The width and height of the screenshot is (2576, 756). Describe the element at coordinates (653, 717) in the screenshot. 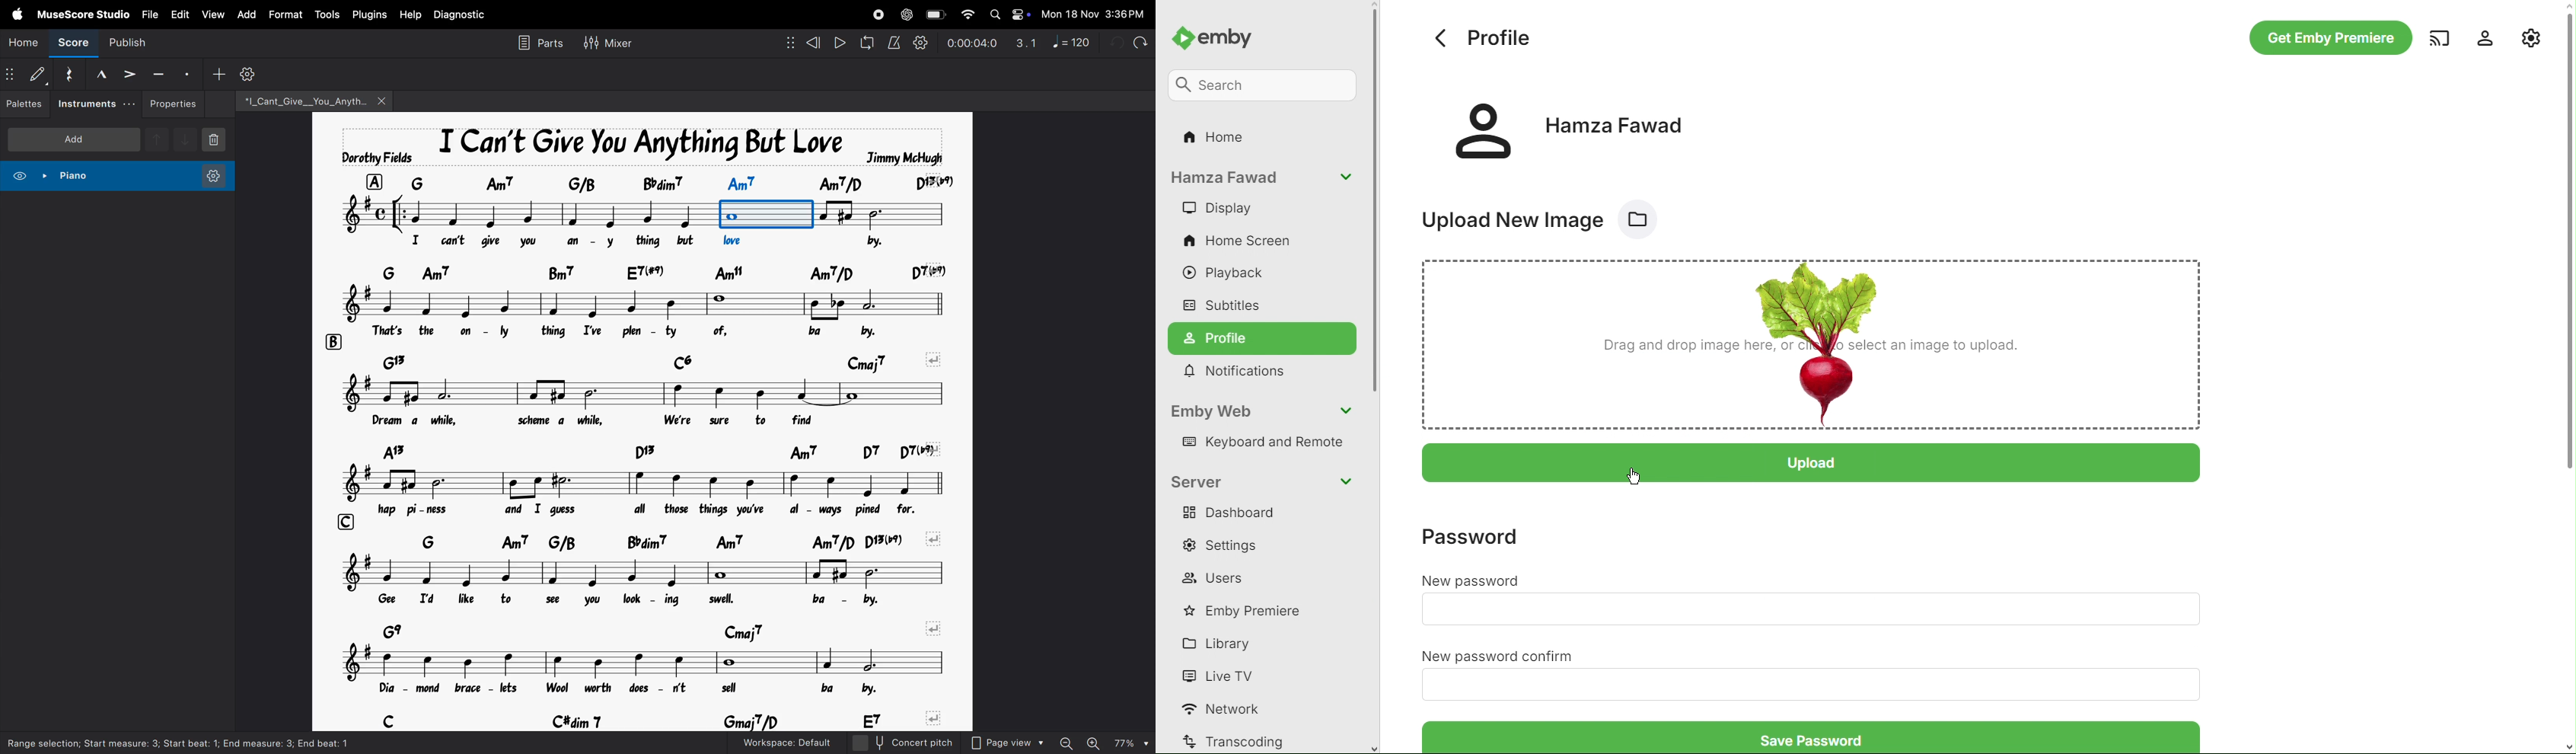

I see `chord symbols` at that location.